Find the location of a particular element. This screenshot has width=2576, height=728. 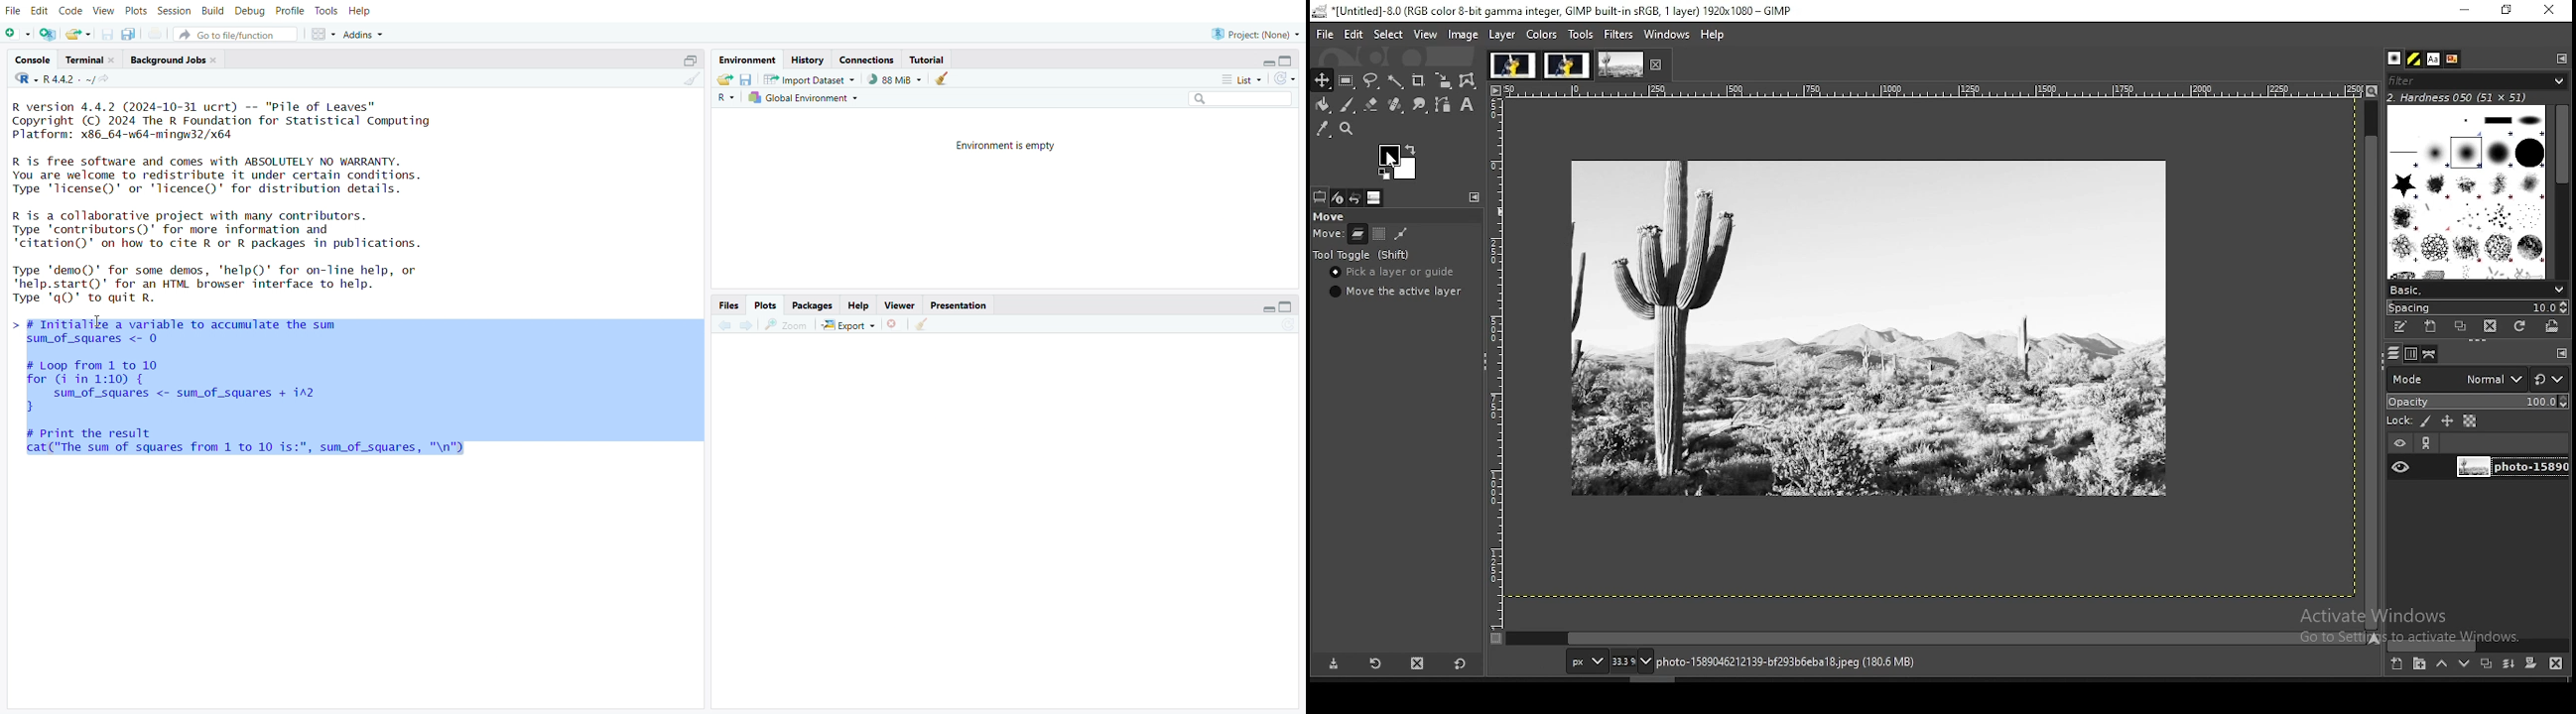

terminal is located at coordinates (90, 58).